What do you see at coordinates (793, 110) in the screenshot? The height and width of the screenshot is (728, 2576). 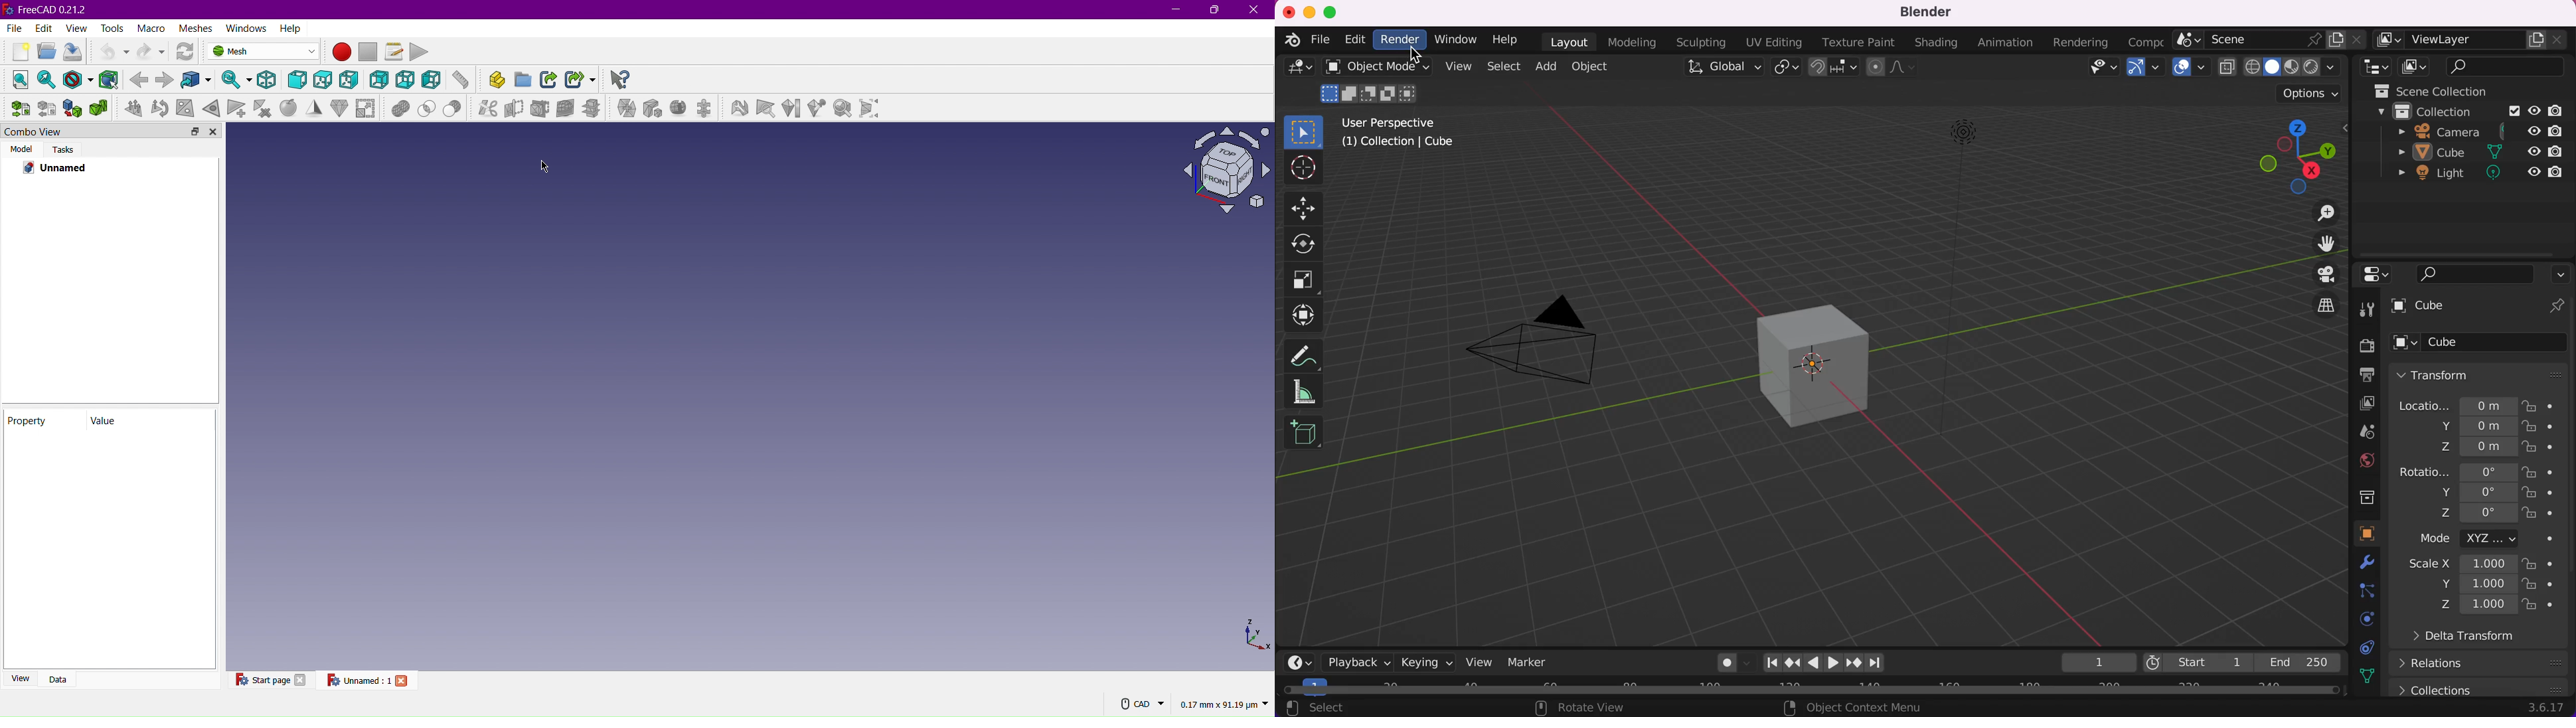 I see `Curvature plot` at bounding box center [793, 110].